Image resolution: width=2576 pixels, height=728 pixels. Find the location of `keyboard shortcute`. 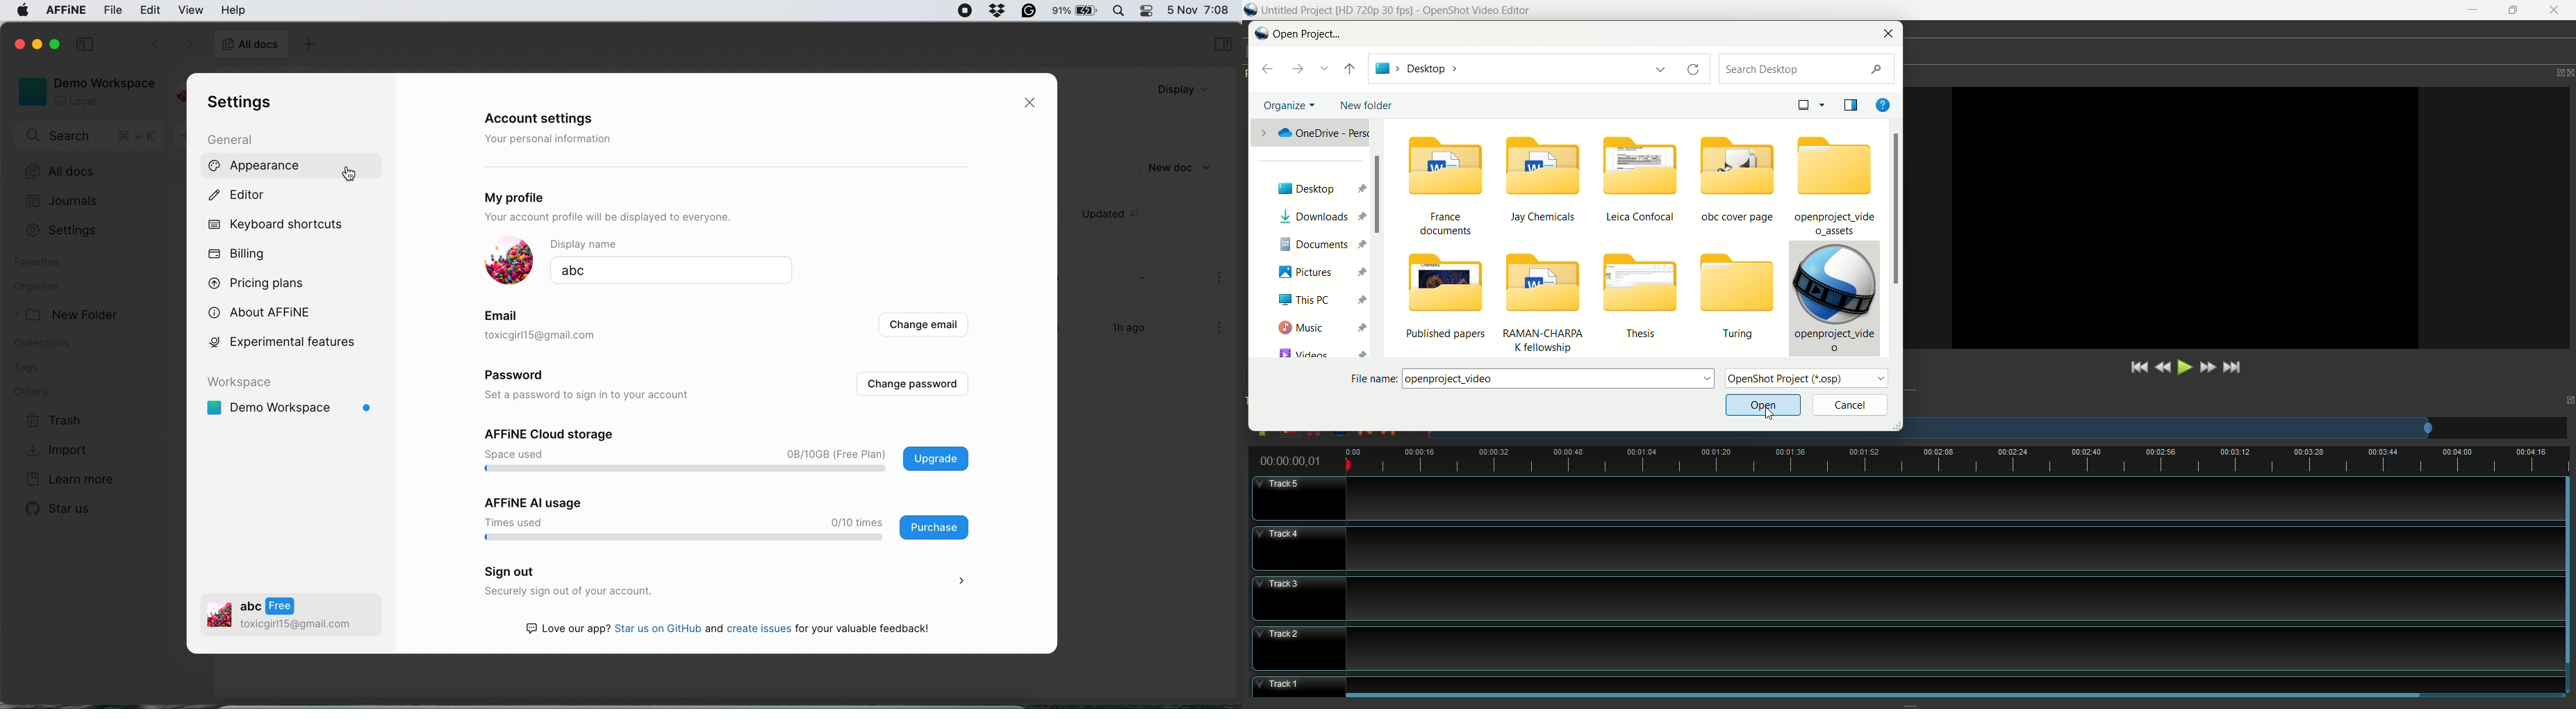

keyboard shortcute is located at coordinates (283, 225).